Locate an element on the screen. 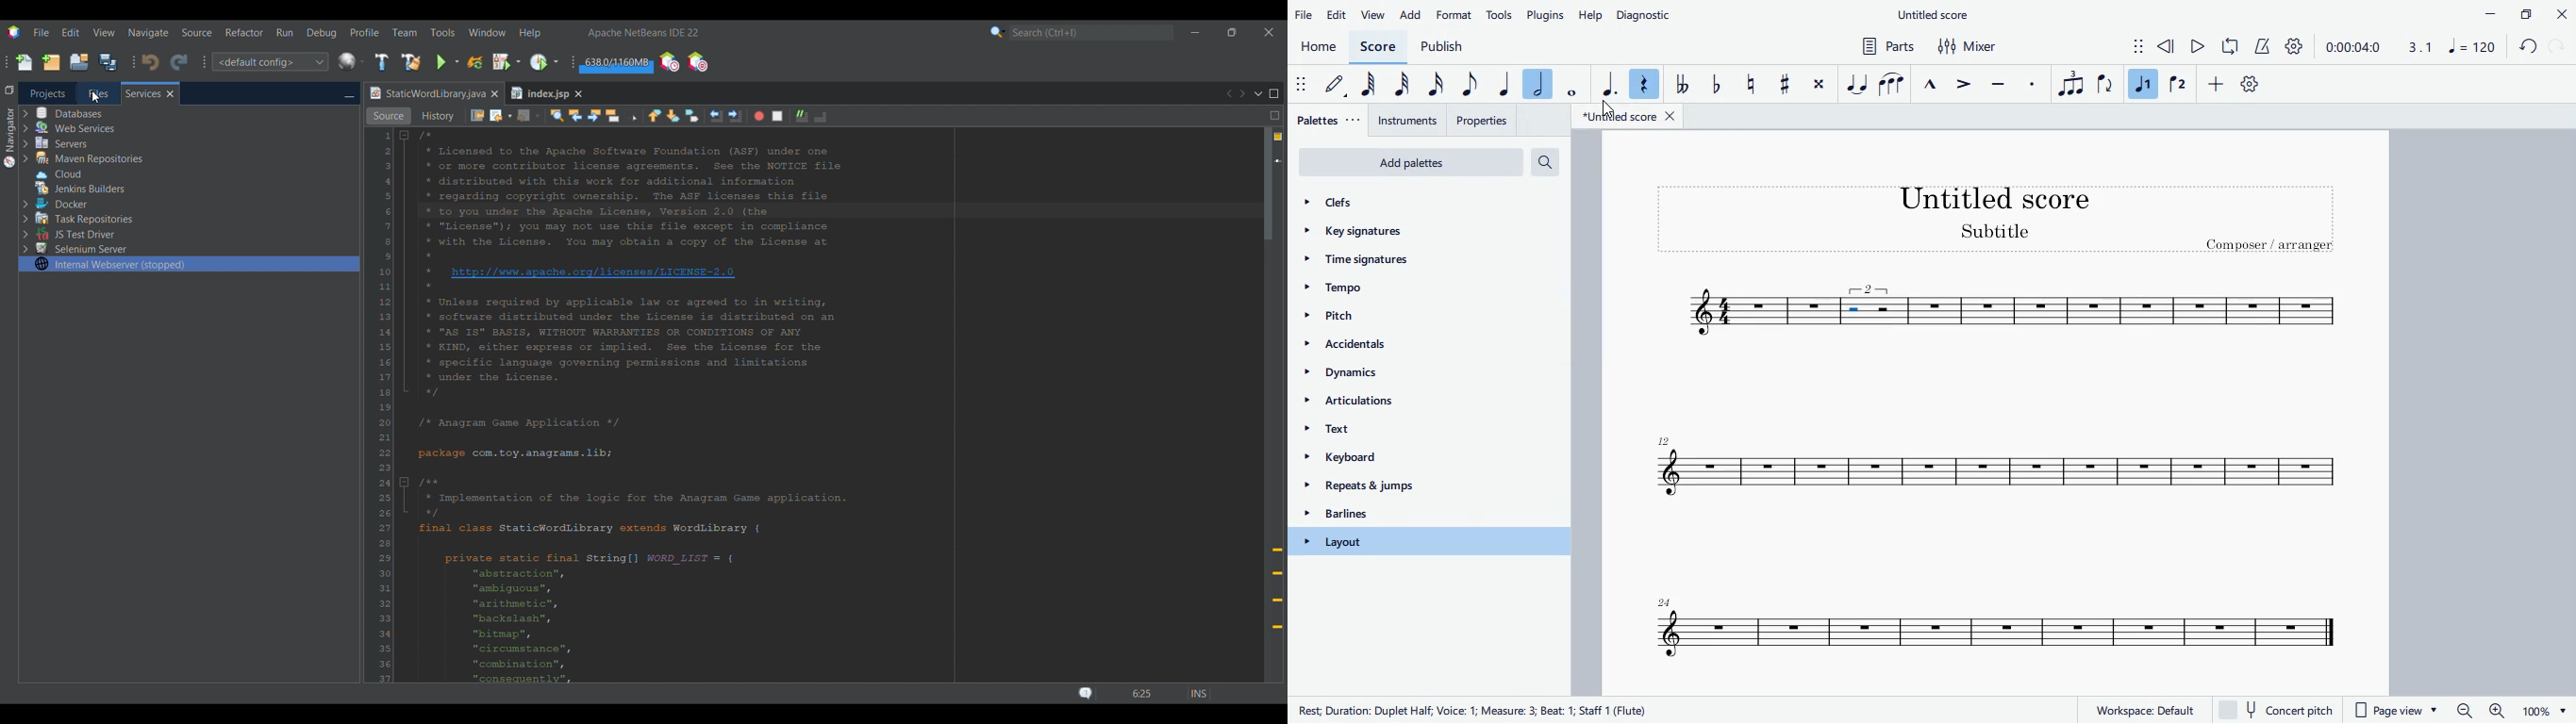 Image resolution: width=2576 pixels, height=728 pixels. move is located at coordinates (1300, 84).